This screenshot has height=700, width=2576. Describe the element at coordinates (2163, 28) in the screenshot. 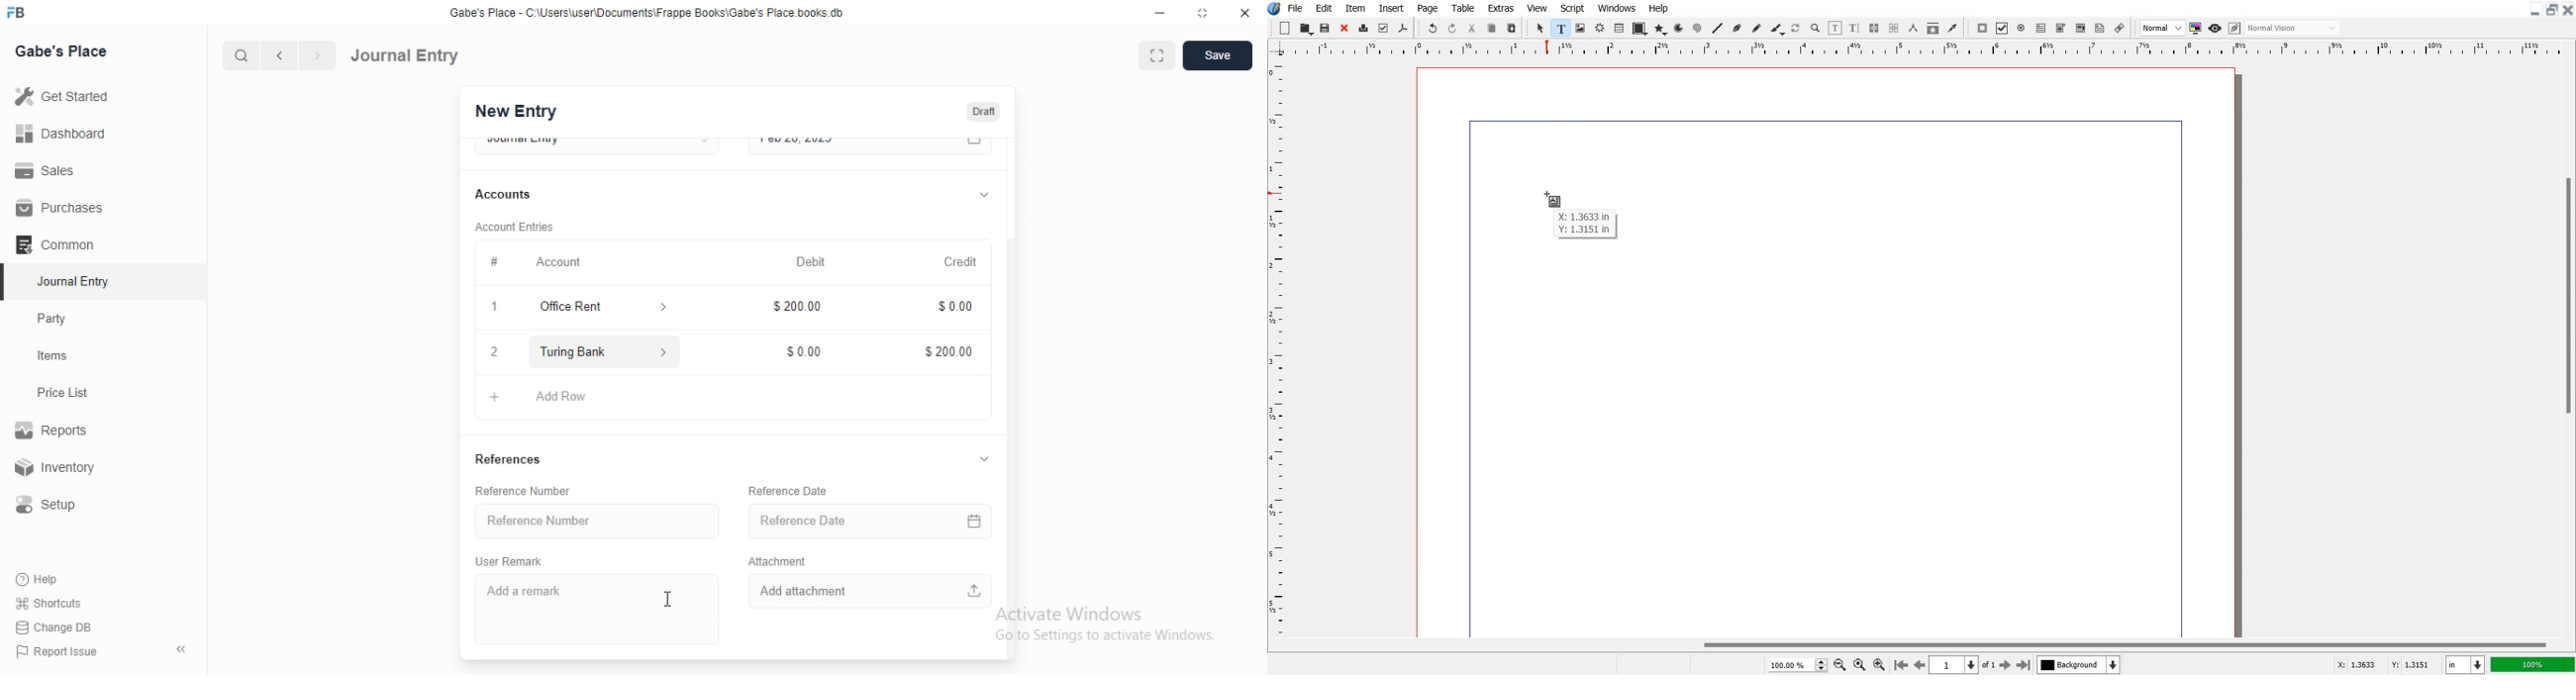

I see `Select Image Preview quality` at that location.